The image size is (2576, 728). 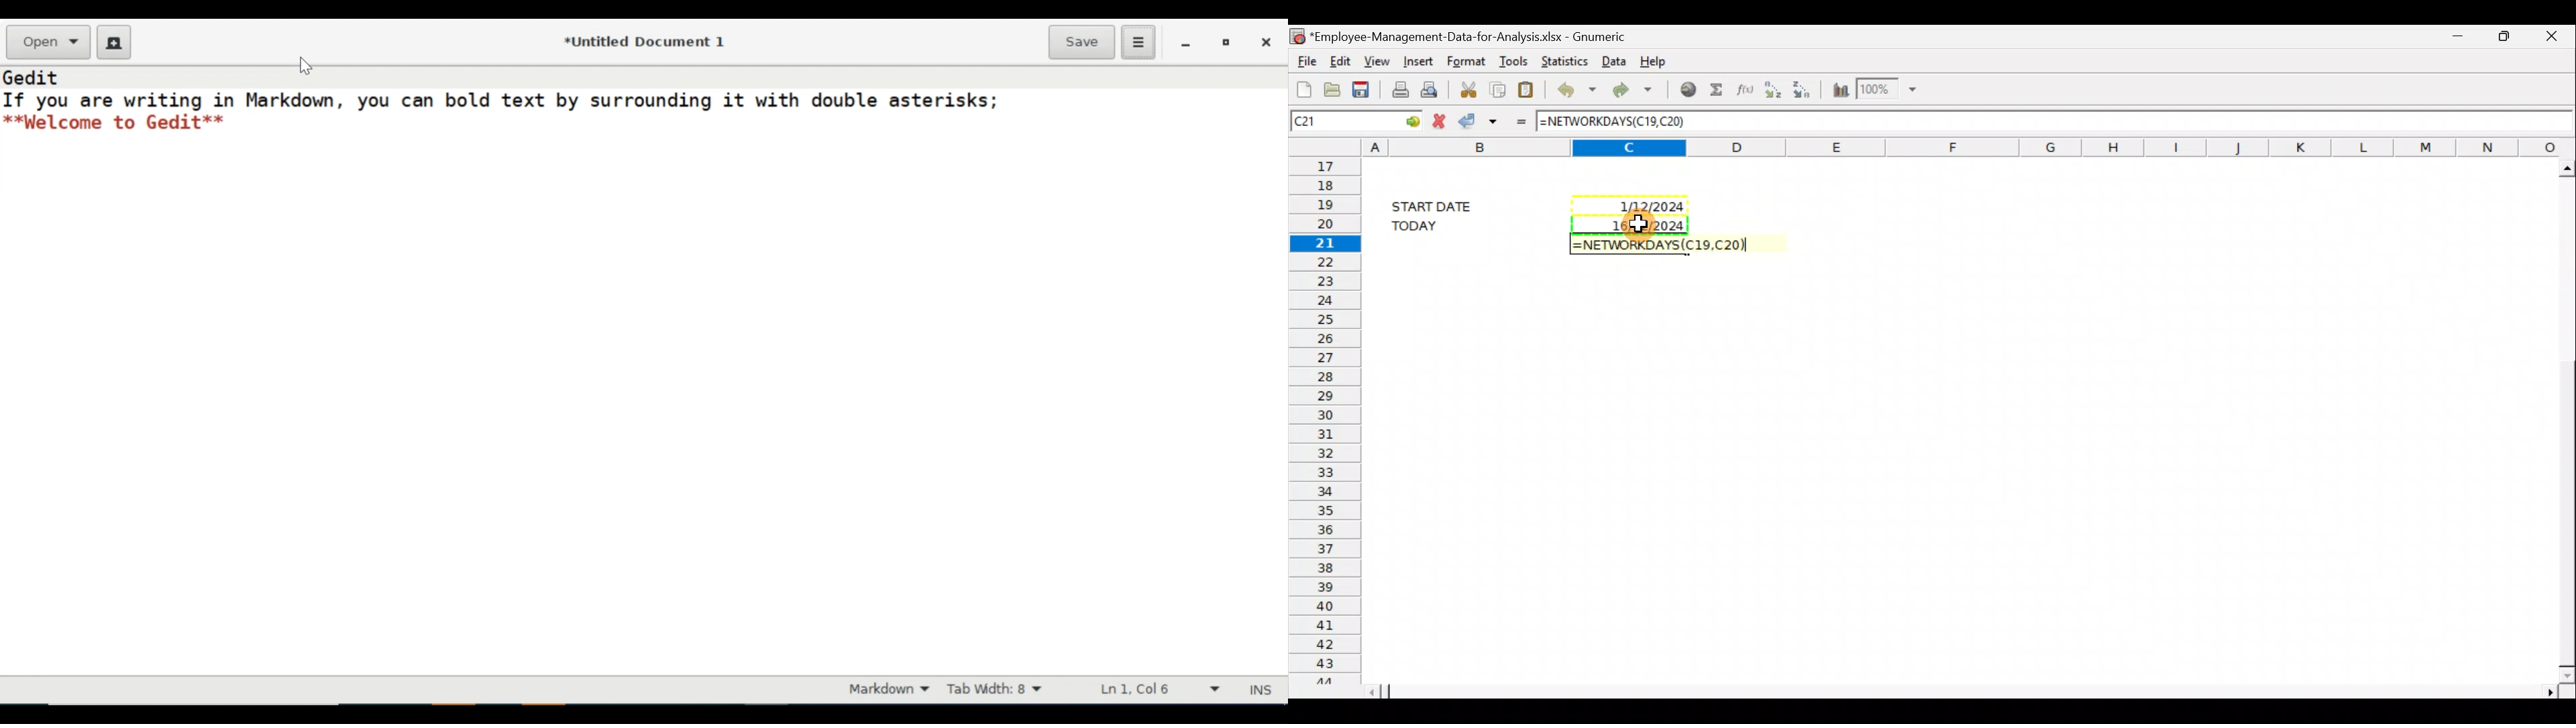 I want to click on Columns, so click(x=1969, y=145).